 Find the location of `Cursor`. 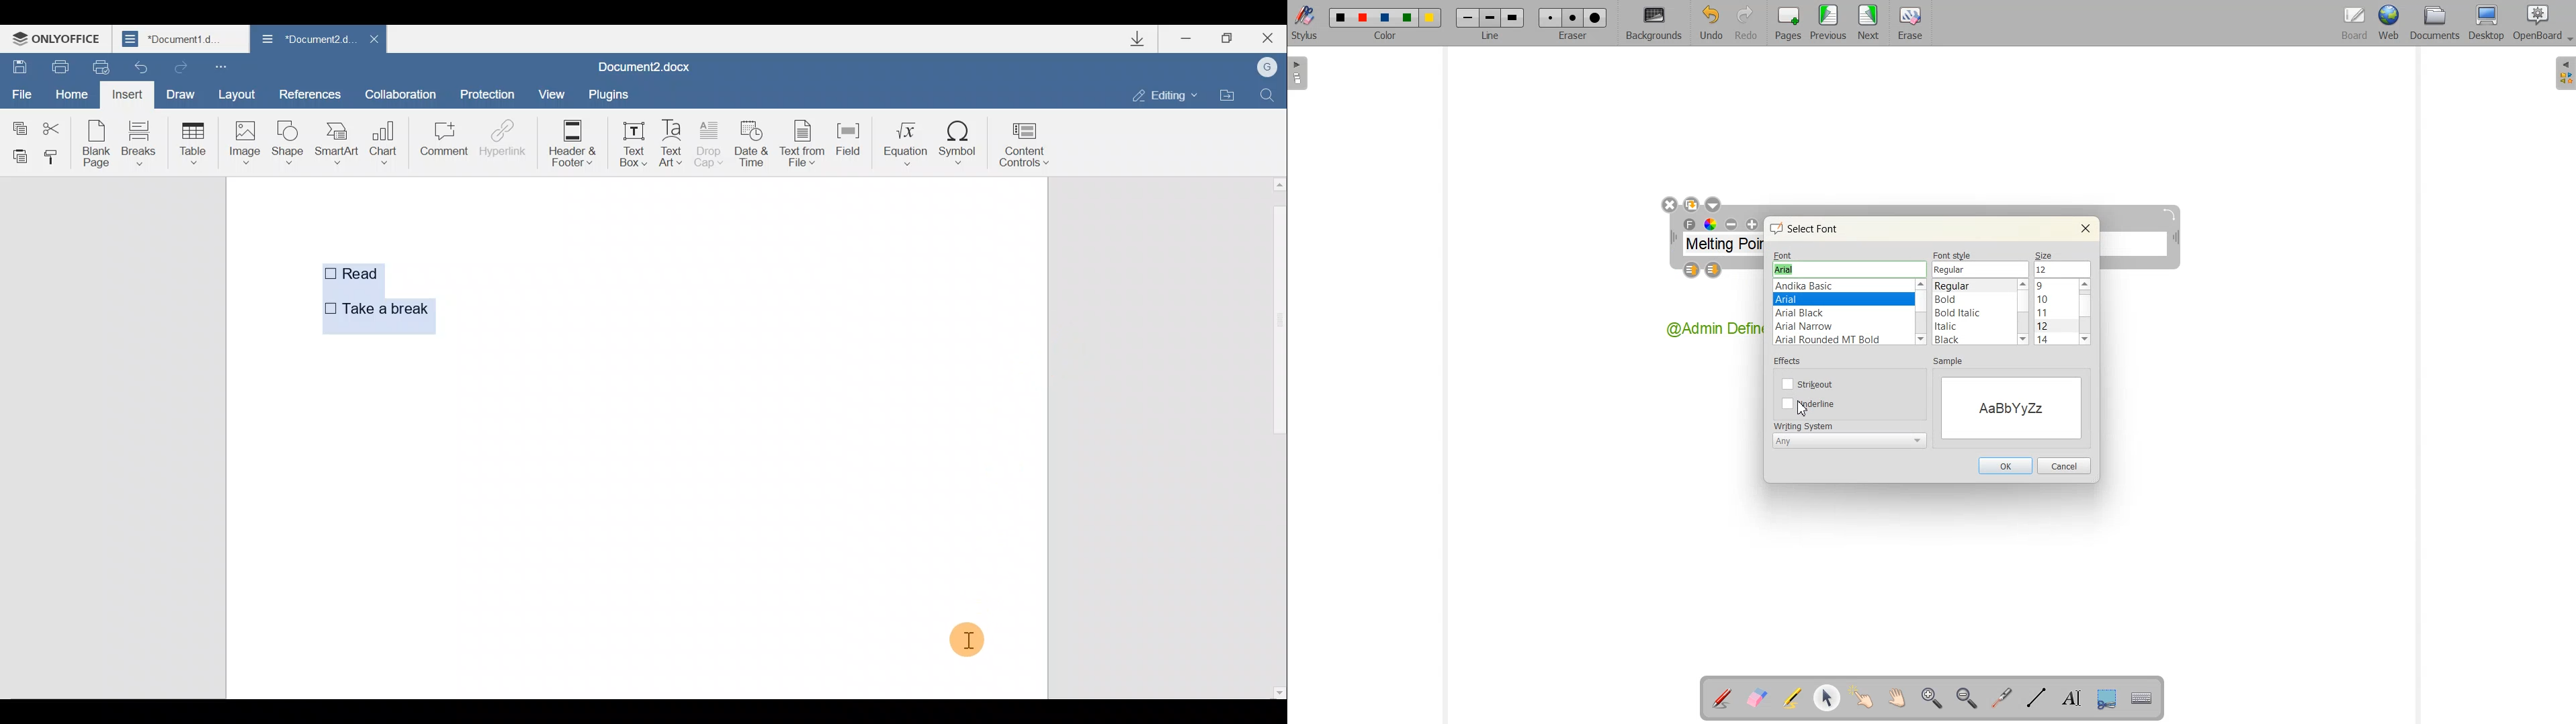

Cursor is located at coordinates (963, 636).